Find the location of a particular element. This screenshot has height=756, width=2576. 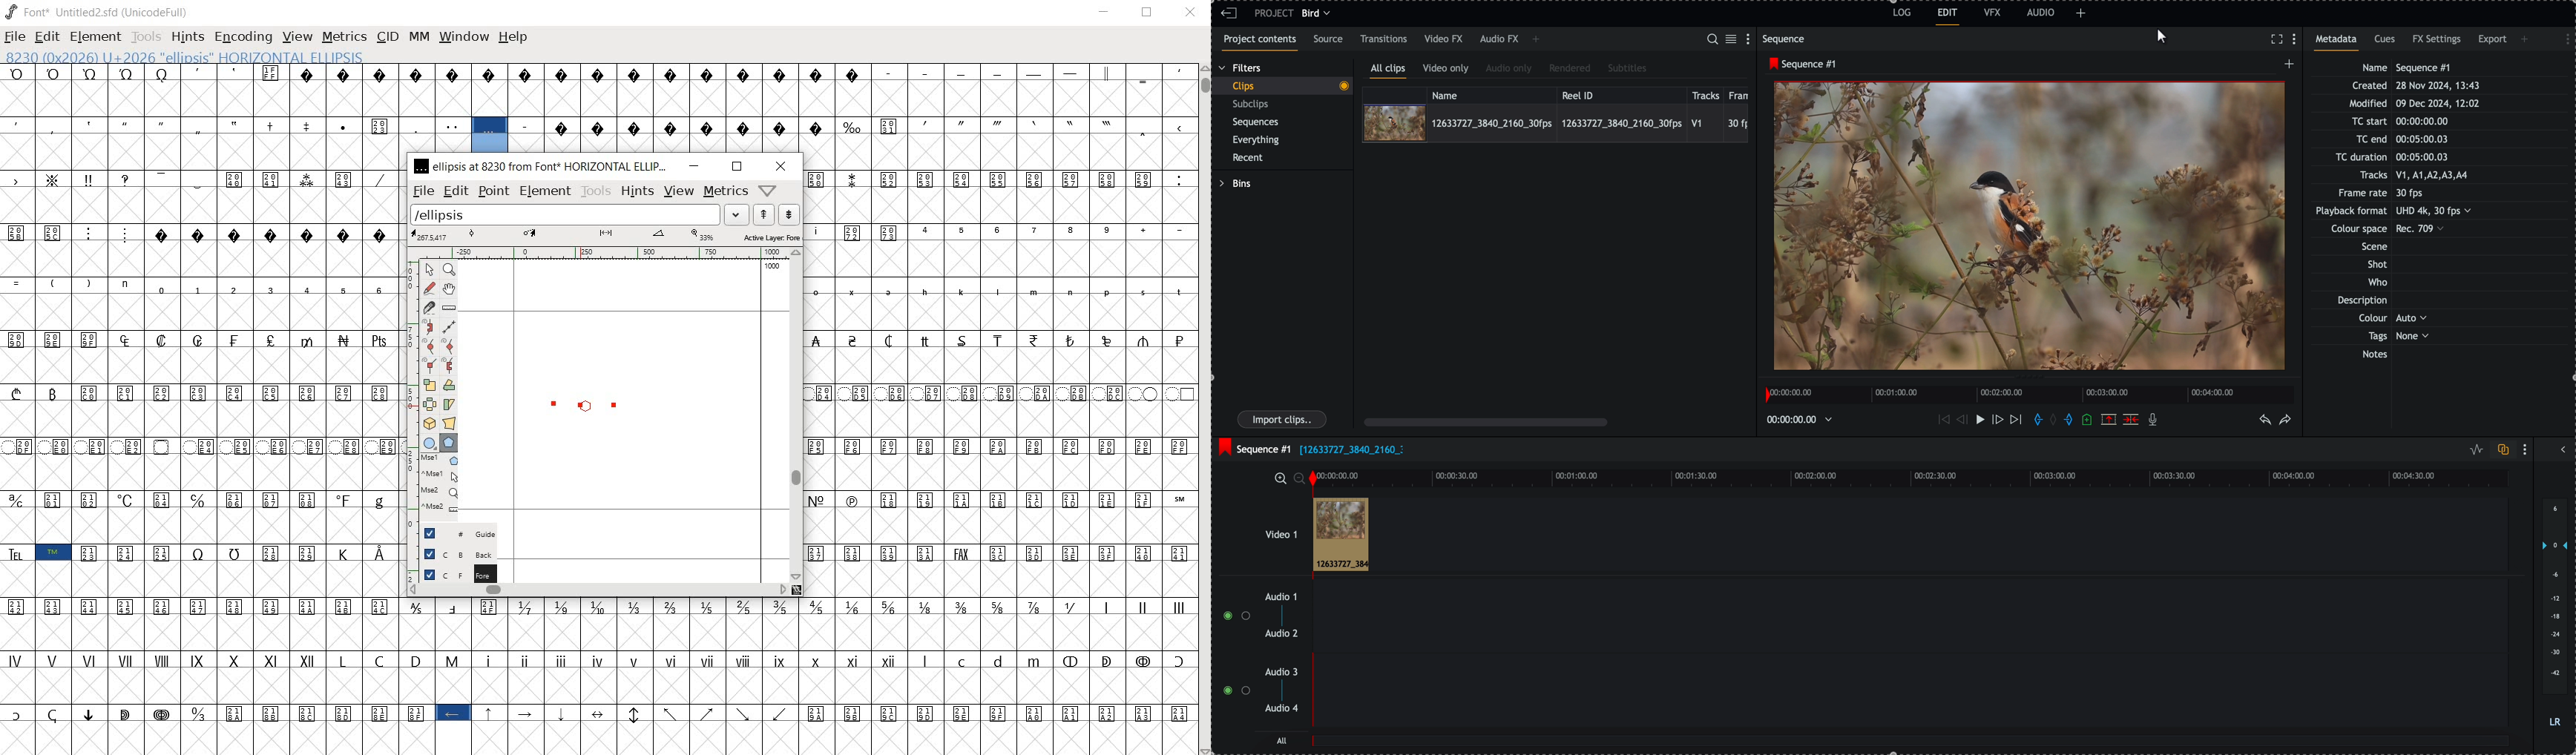

designing ellipse is located at coordinates (577, 408).